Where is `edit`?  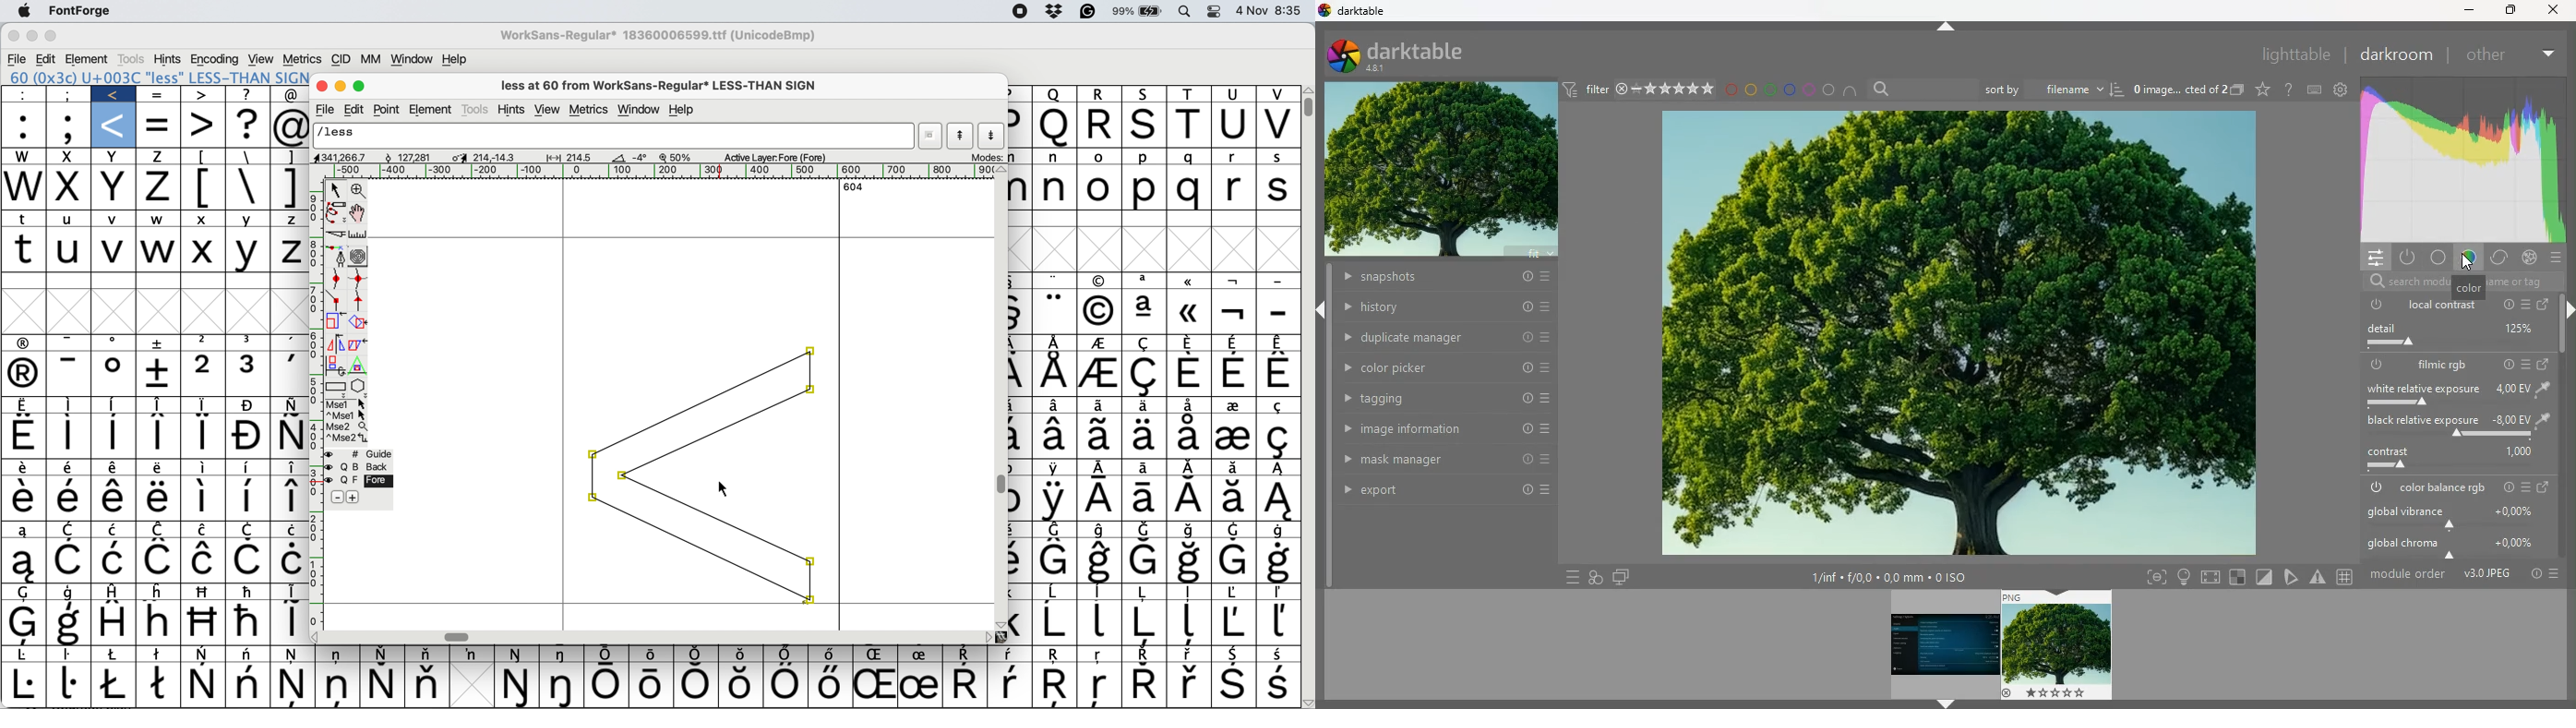
edit is located at coordinates (47, 59).